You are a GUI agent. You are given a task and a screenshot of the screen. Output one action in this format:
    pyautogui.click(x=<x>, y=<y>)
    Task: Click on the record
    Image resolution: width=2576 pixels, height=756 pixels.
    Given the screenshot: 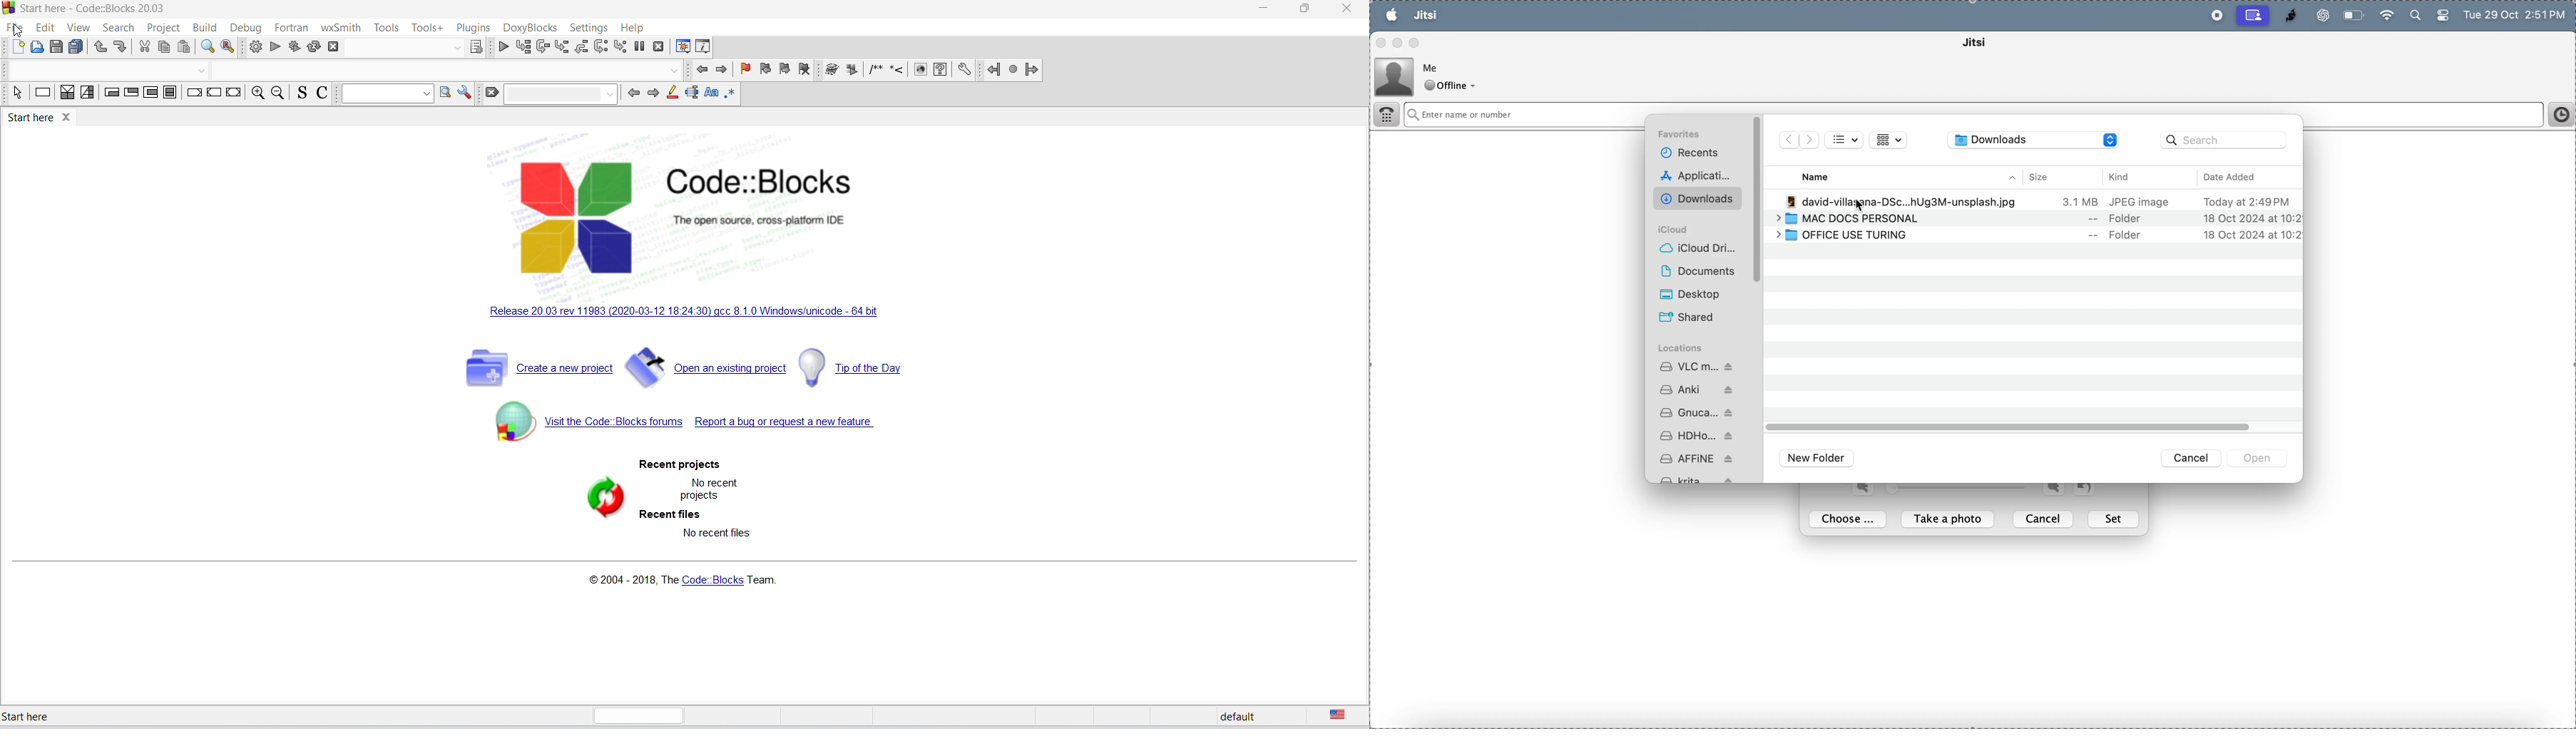 What is the action you would take?
    pyautogui.click(x=2214, y=16)
    